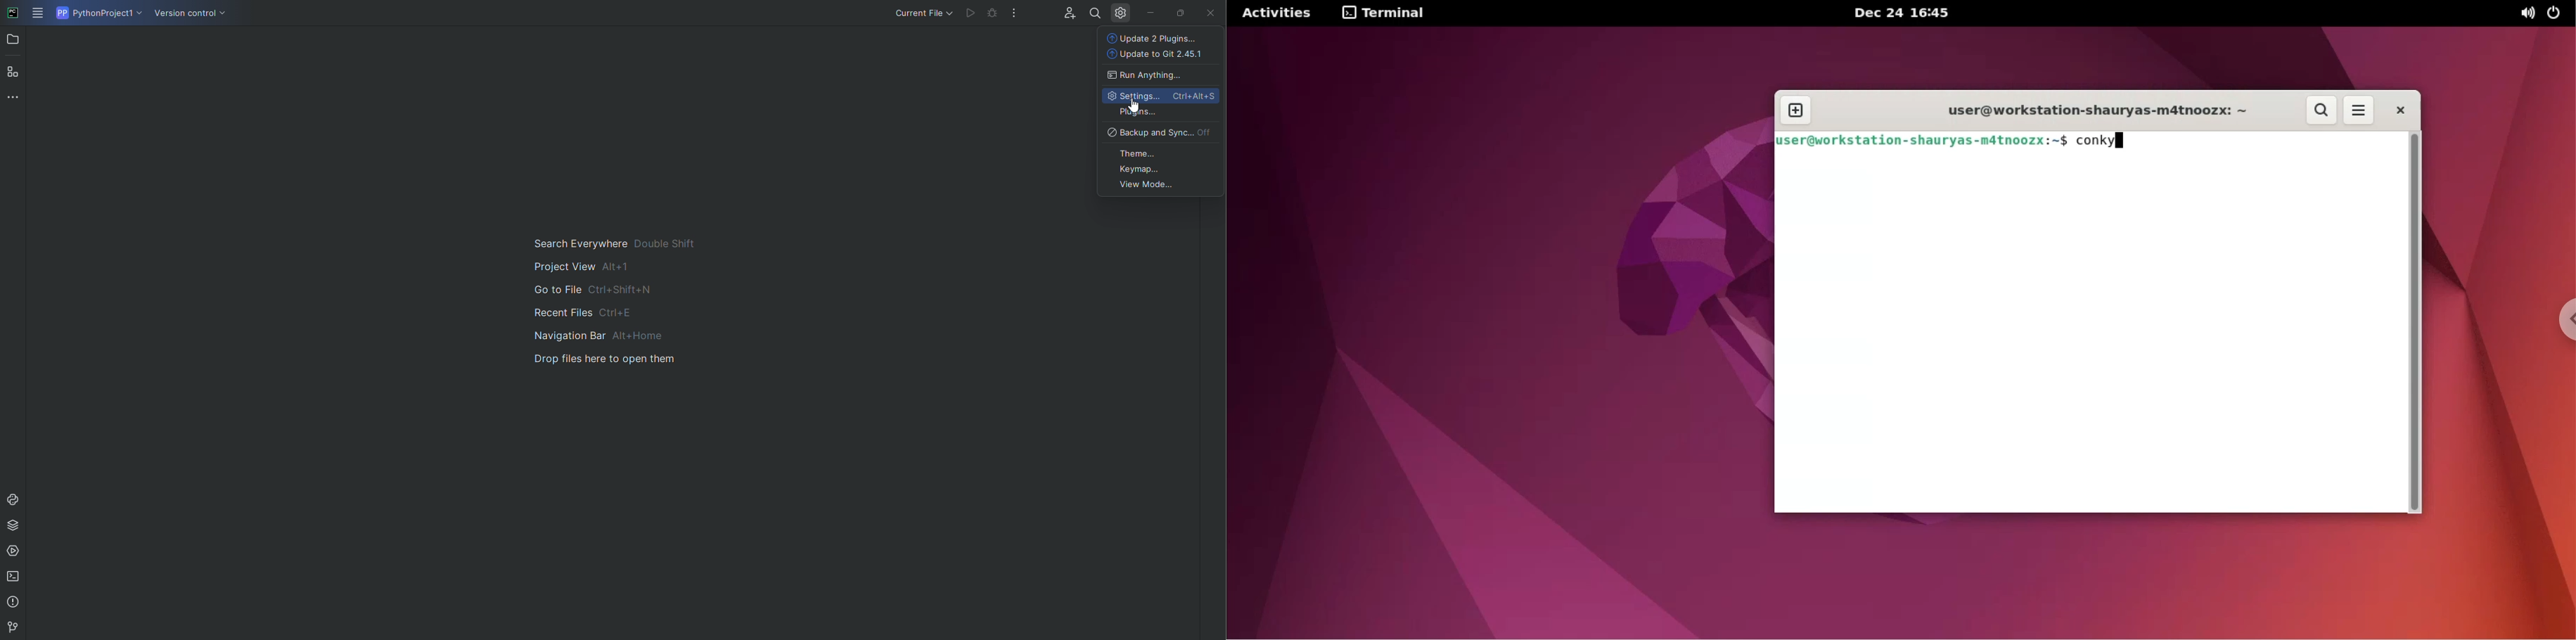 This screenshot has width=2576, height=644. I want to click on Services, so click(15, 551).